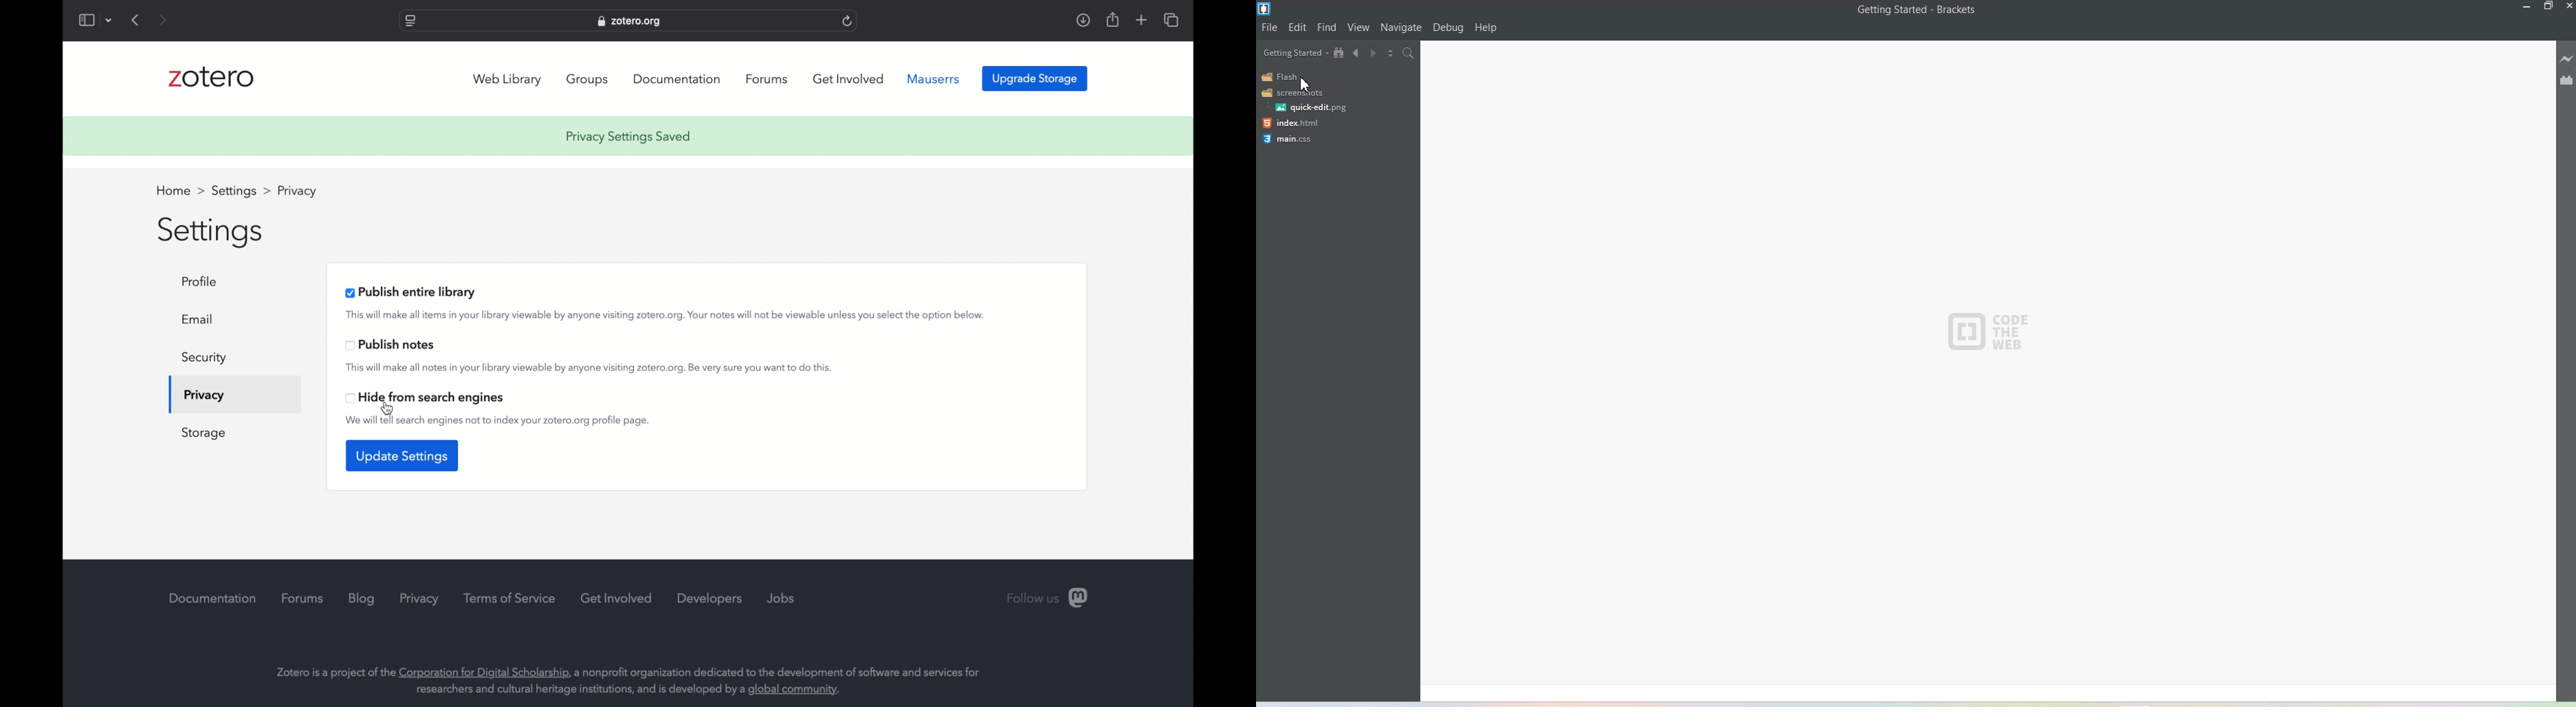  Describe the element at coordinates (617, 597) in the screenshot. I see `get involved` at that location.